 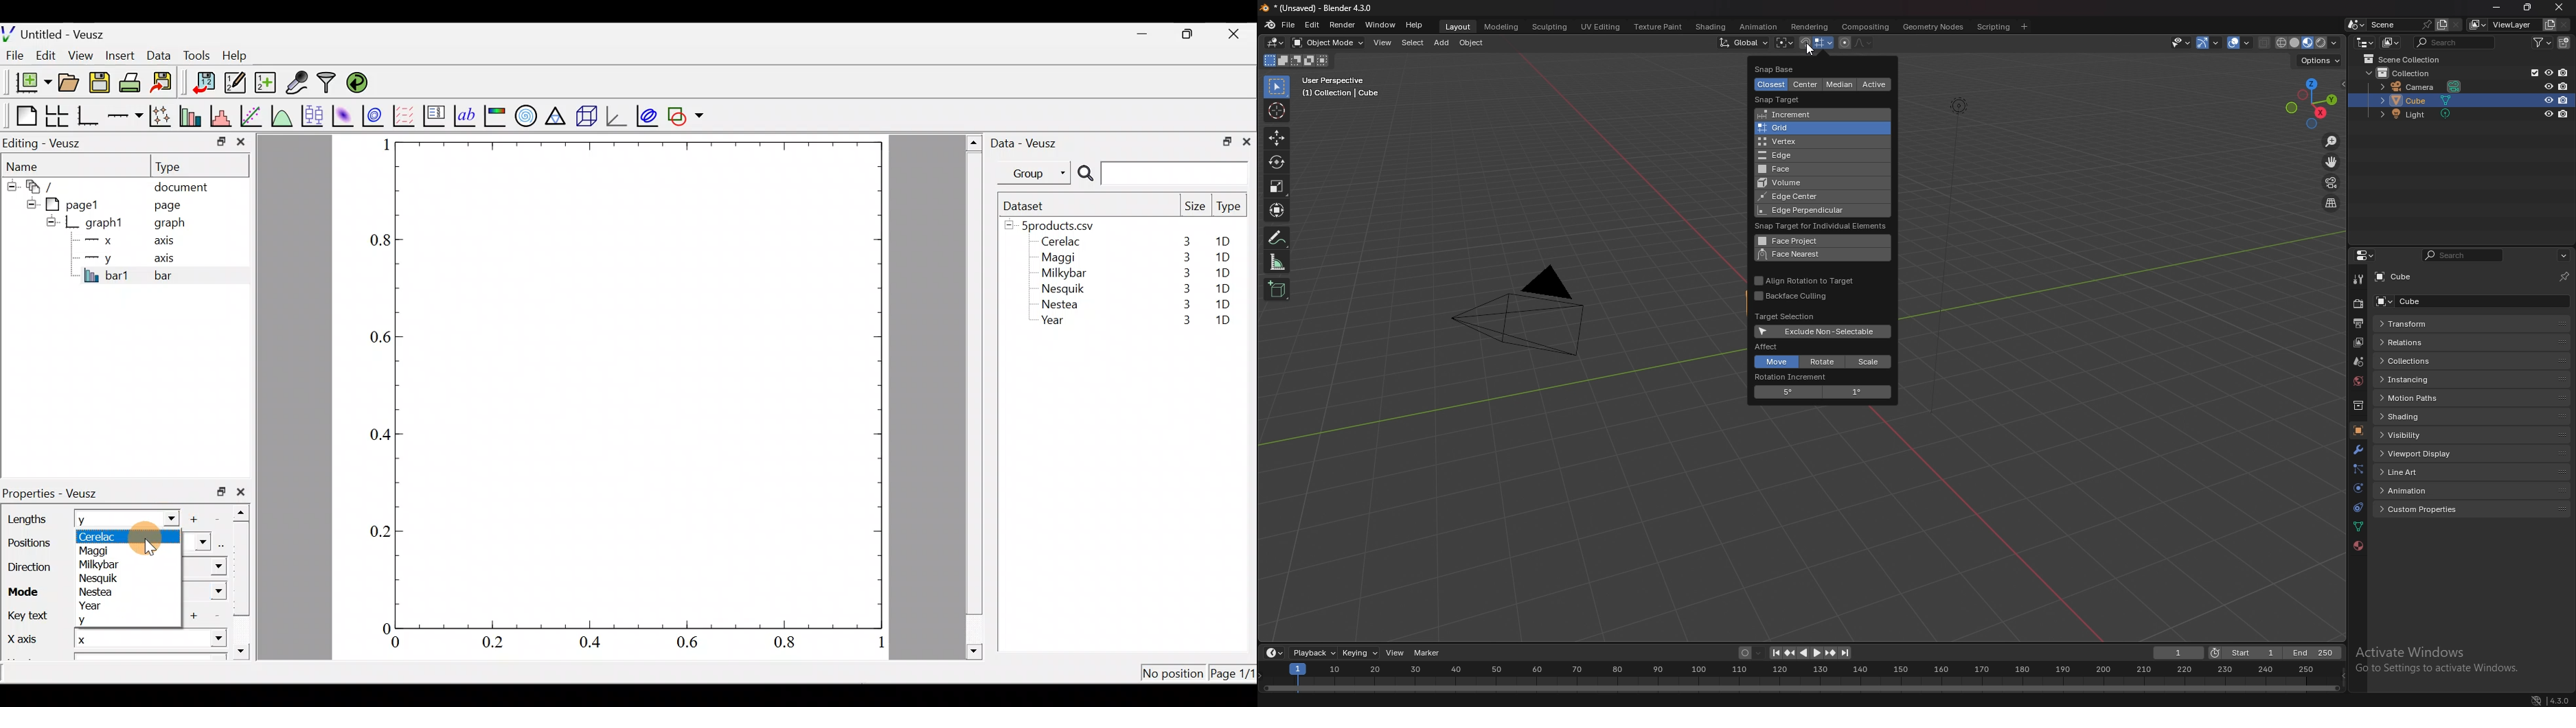 What do you see at coordinates (181, 185) in the screenshot?
I see `document` at bounding box center [181, 185].